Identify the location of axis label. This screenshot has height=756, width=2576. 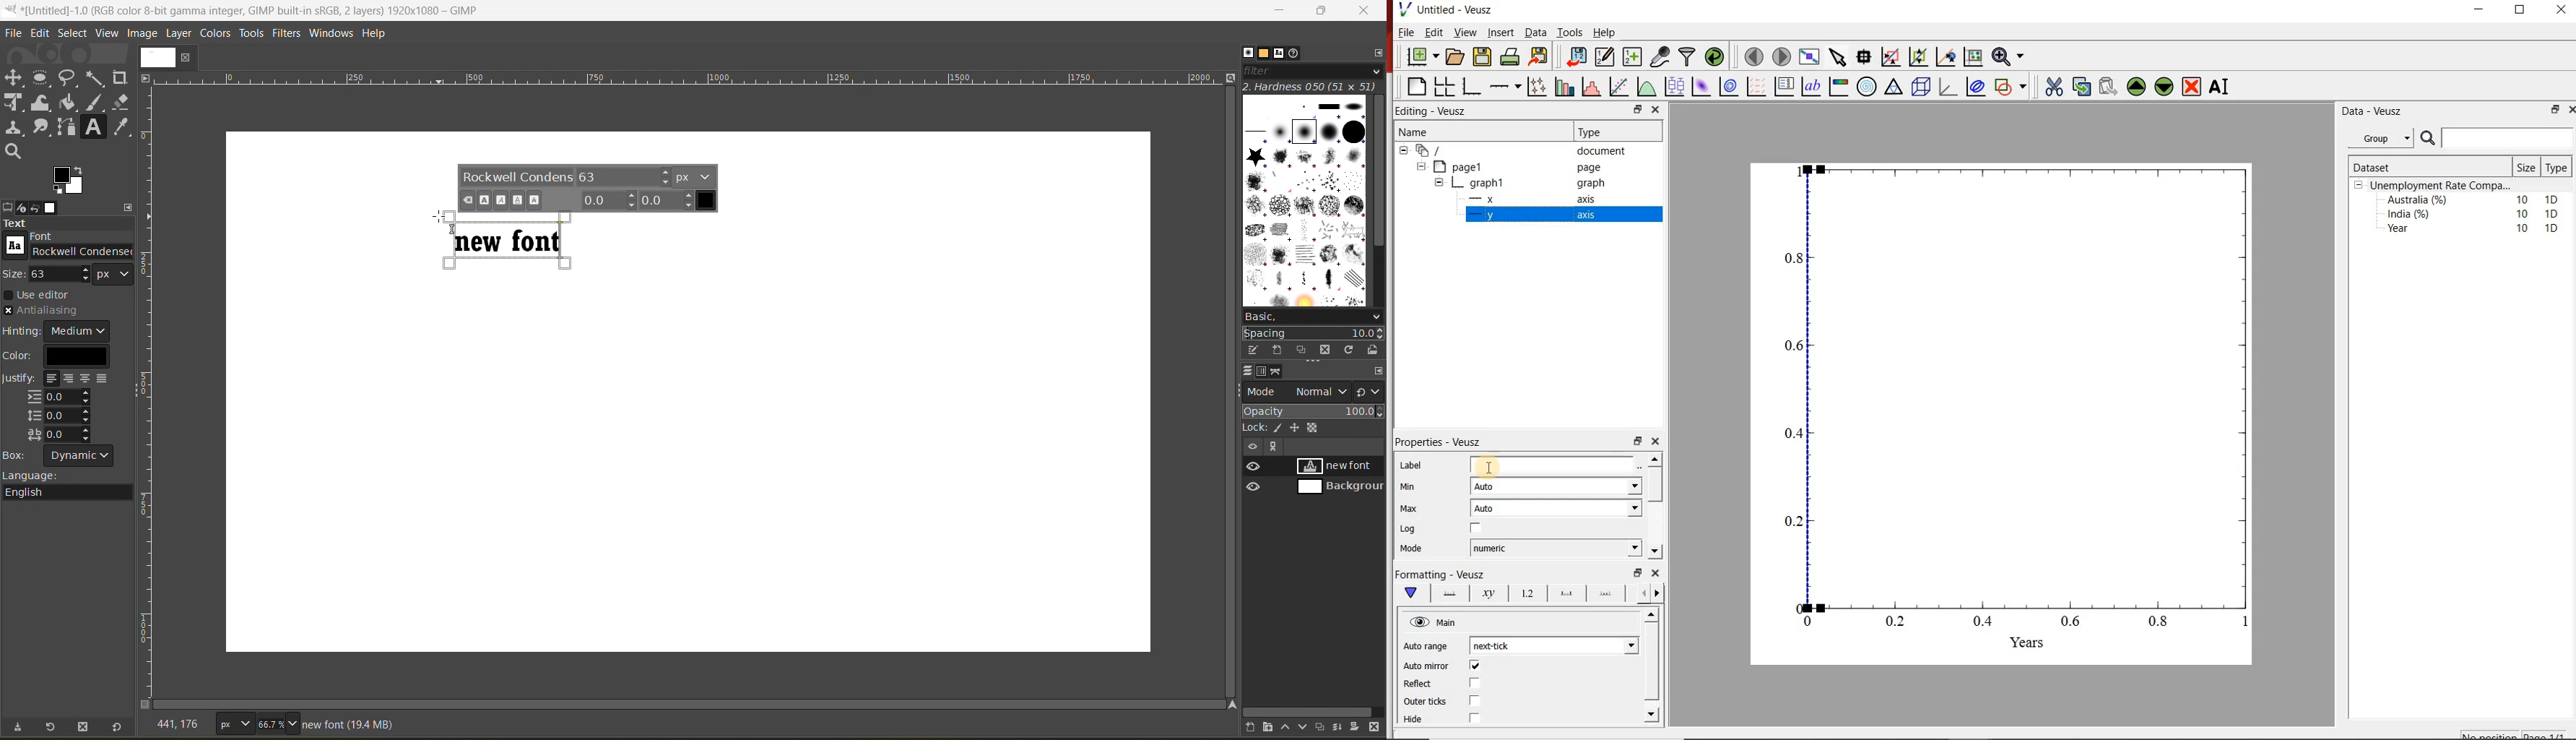
(1488, 594).